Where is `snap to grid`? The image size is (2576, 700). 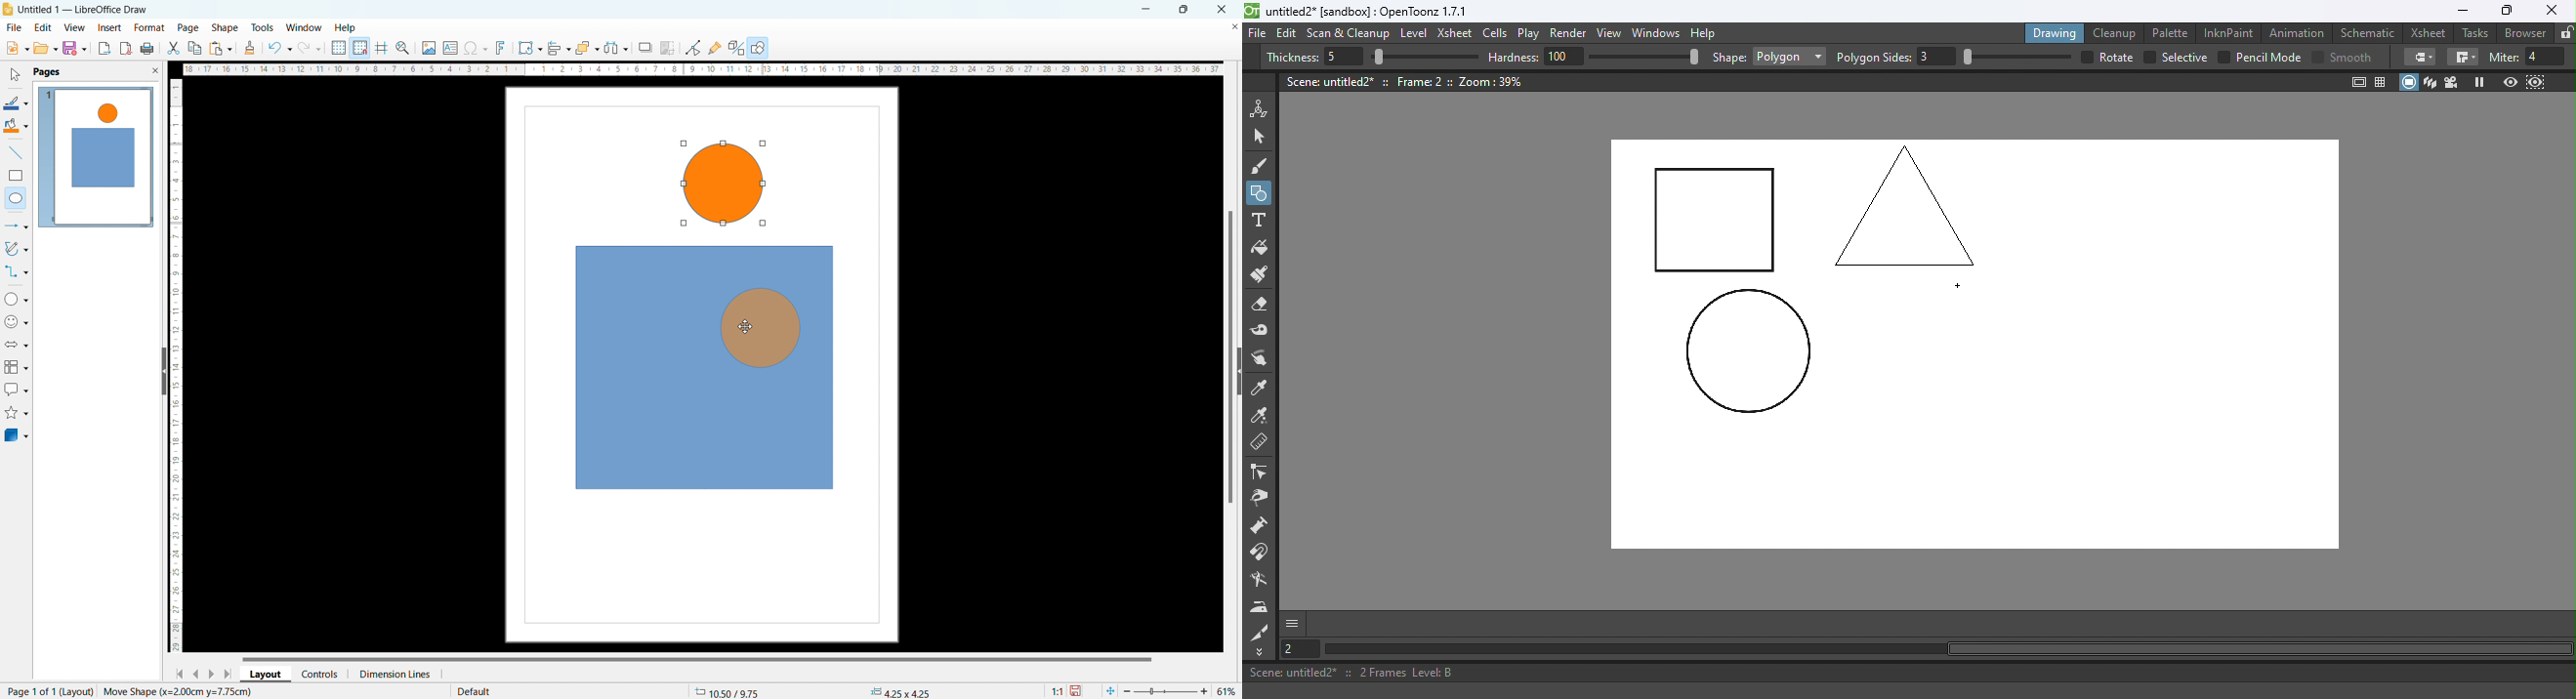 snap to grid is located at coordinates (360, 47).